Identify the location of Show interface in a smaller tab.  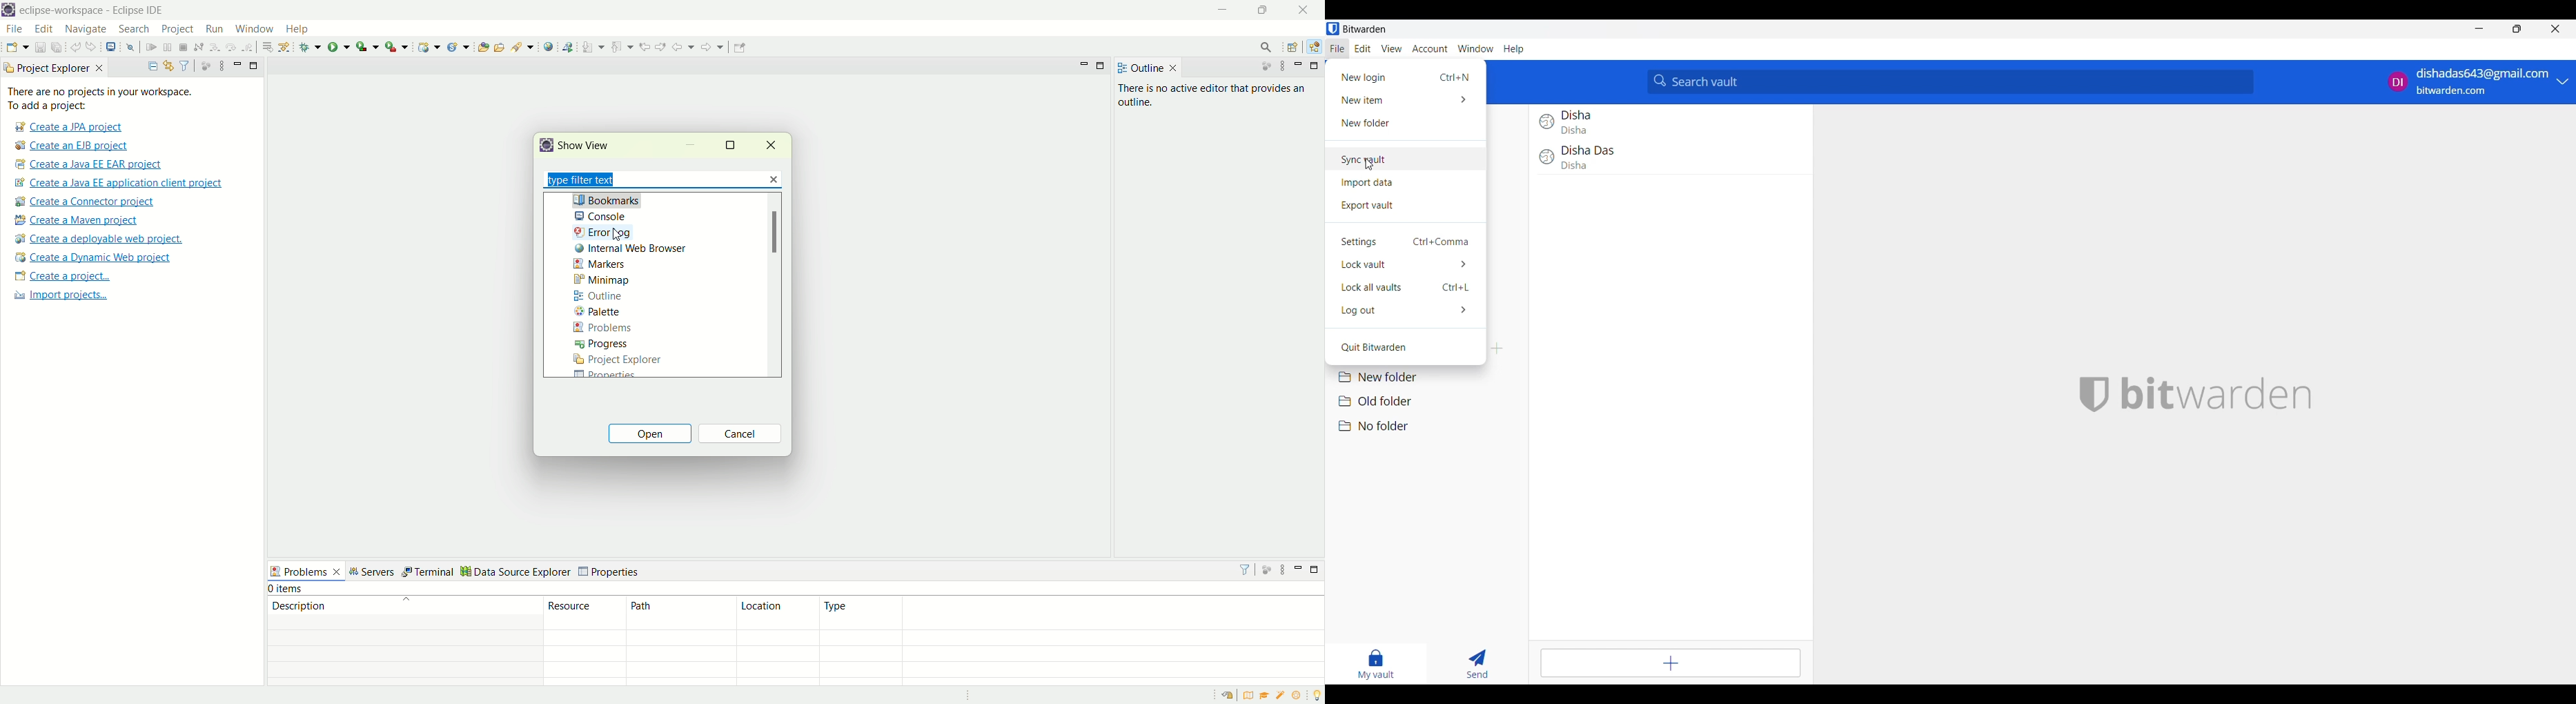
(2517, 29).